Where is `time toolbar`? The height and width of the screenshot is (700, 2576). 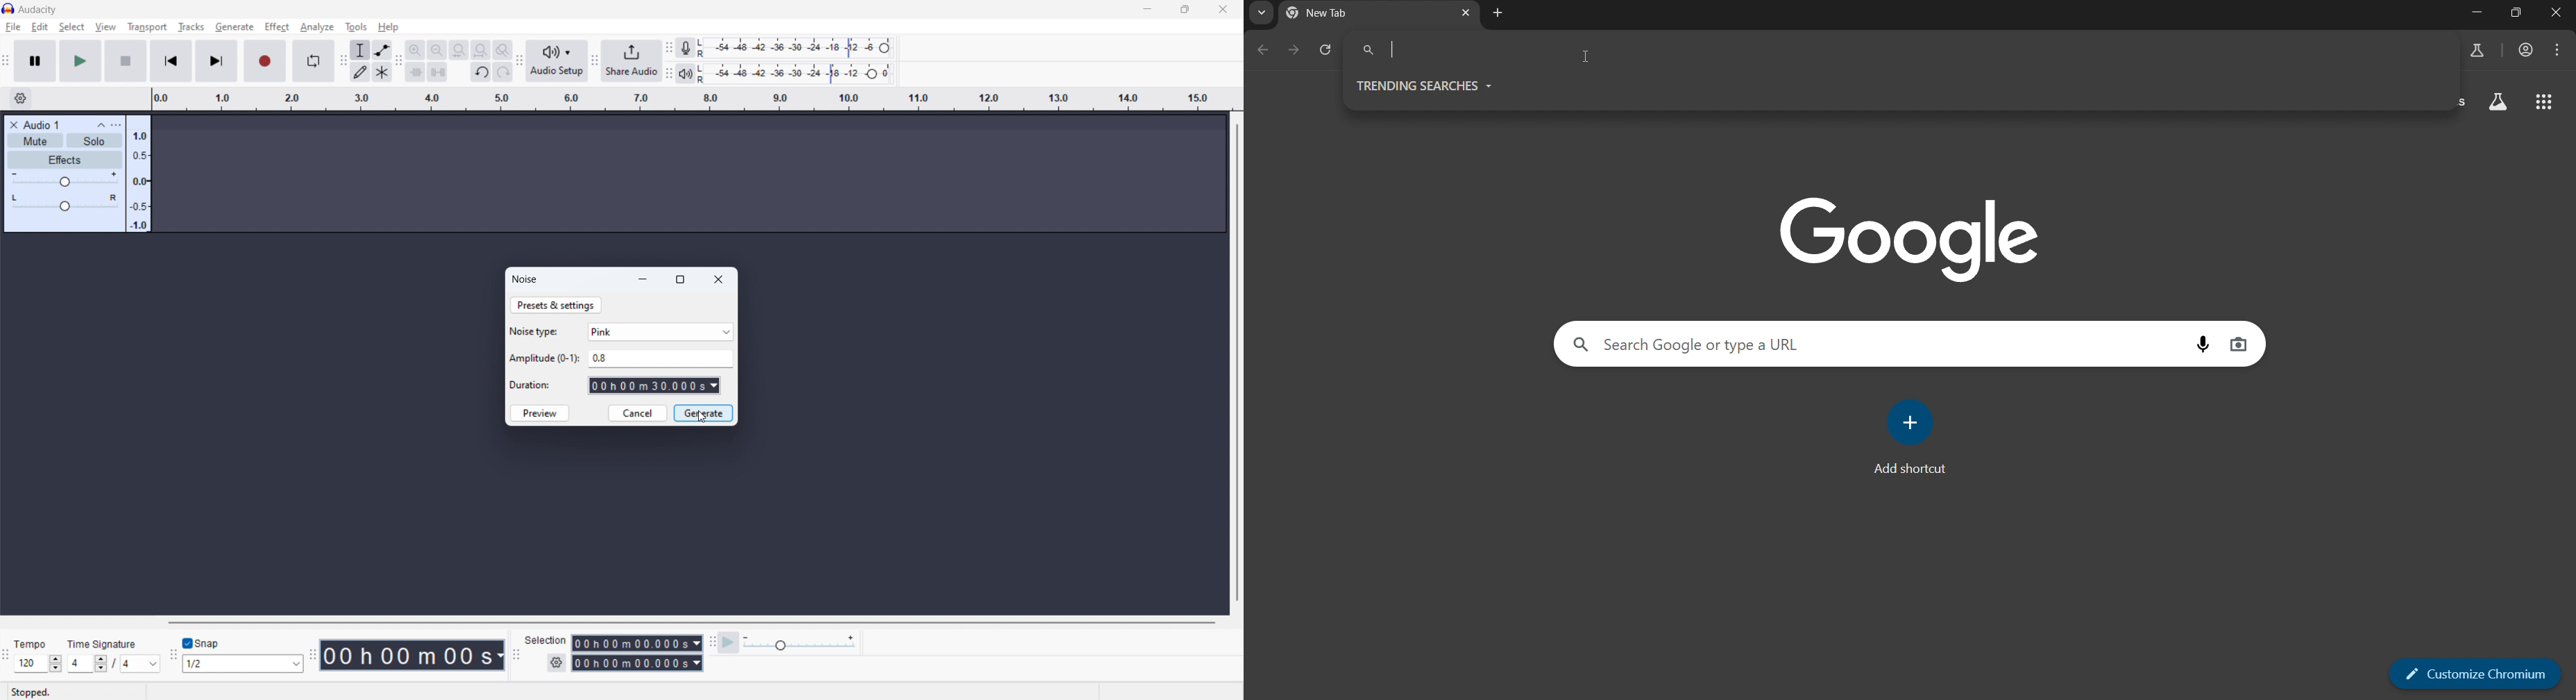 time toolbar is located at coordinates (314, 654).